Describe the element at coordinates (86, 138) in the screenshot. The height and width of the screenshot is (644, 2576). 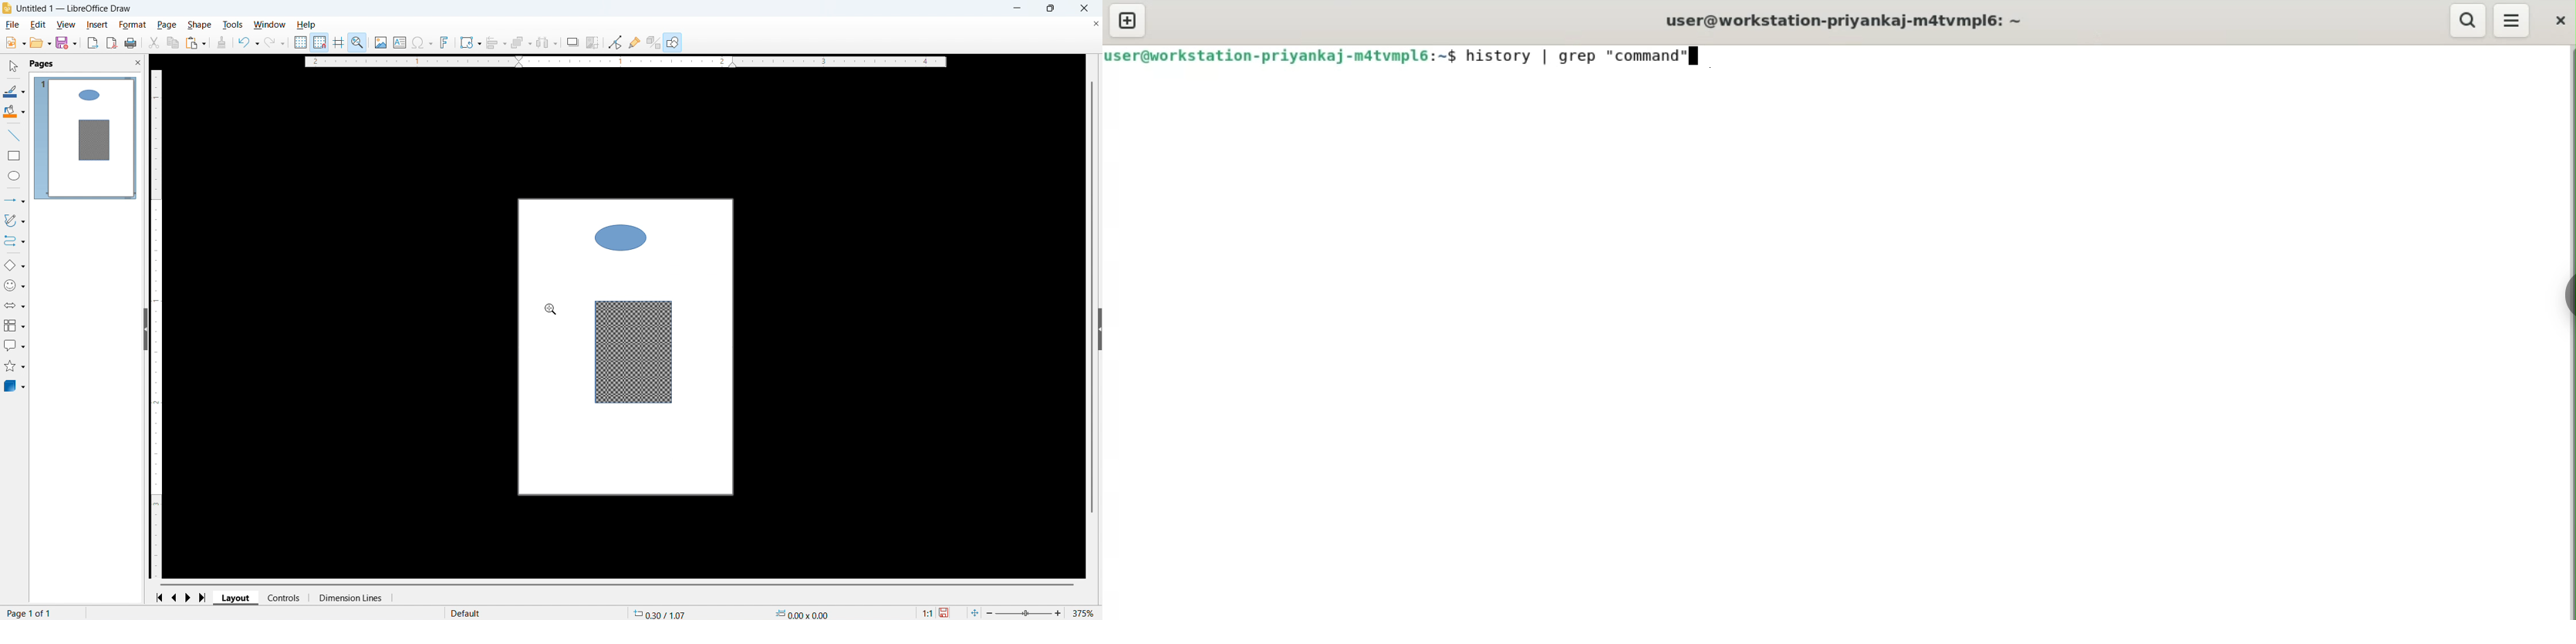
I see `Page display ` at that location.